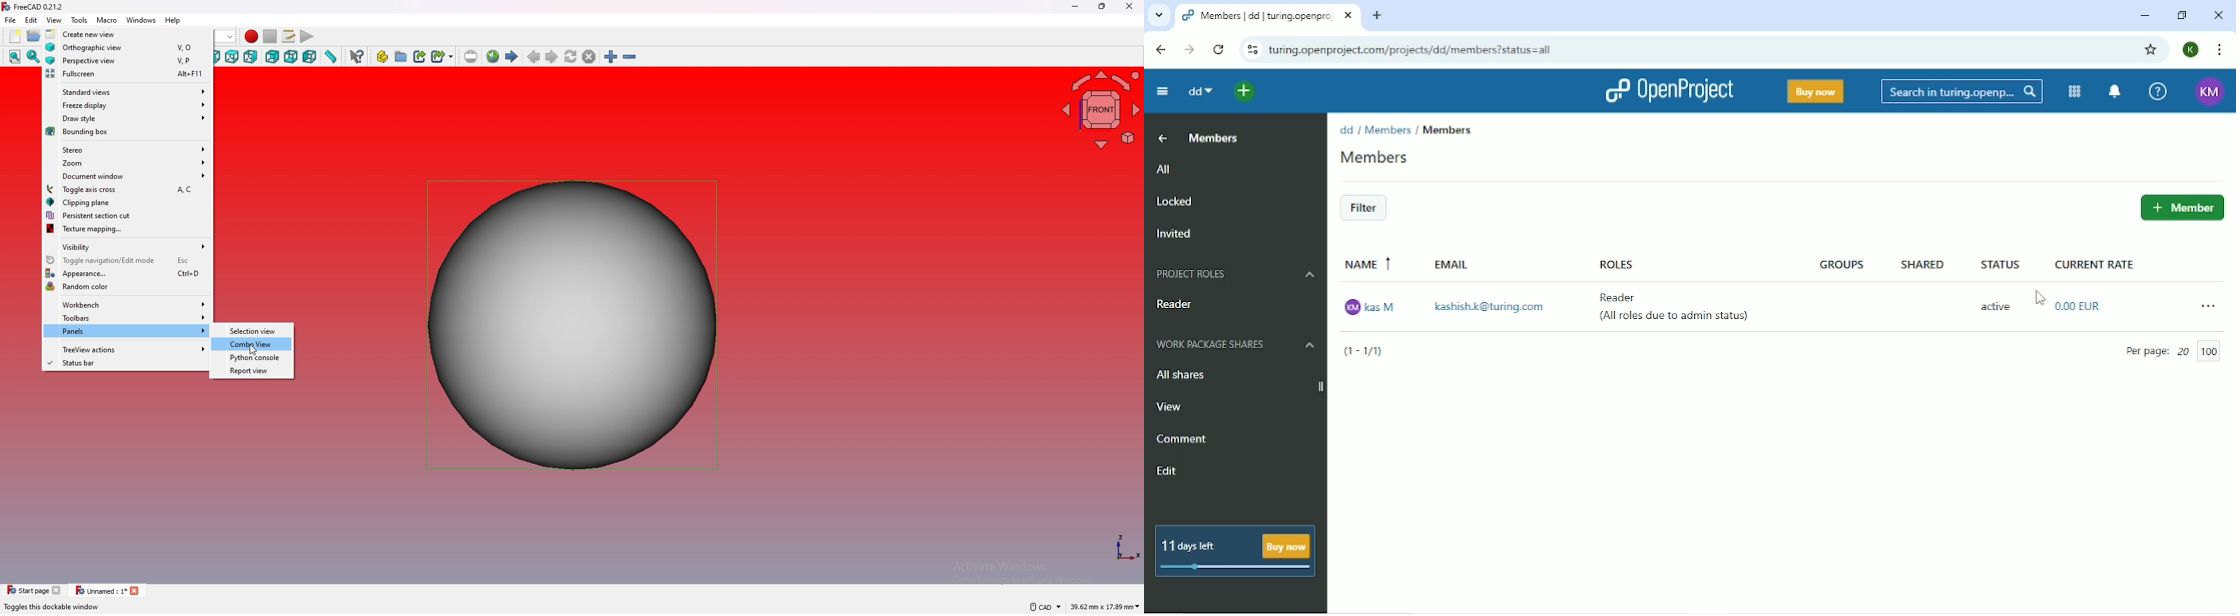 The height and width of the screenshot is (616, 2240). Describe the element at coordinates (127, 215) in the screenshot. I see `persistent section cut` at that location.